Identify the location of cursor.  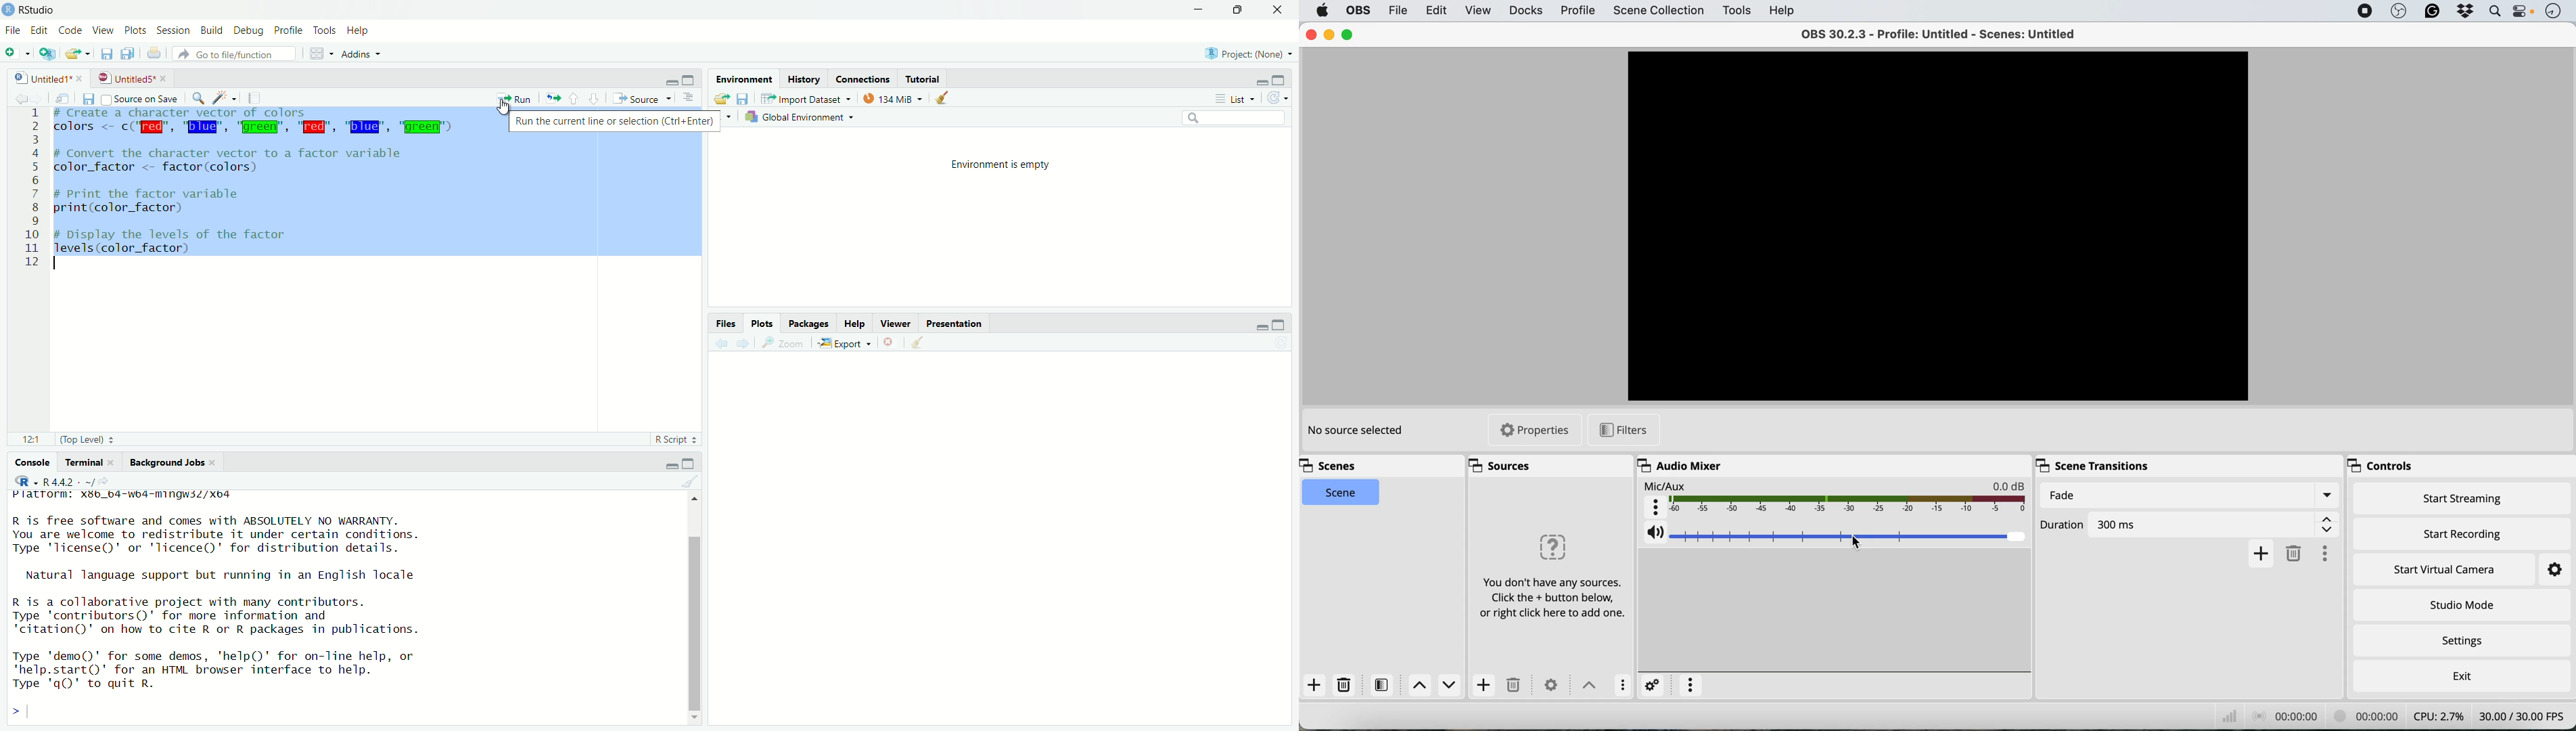
(1854, 540).